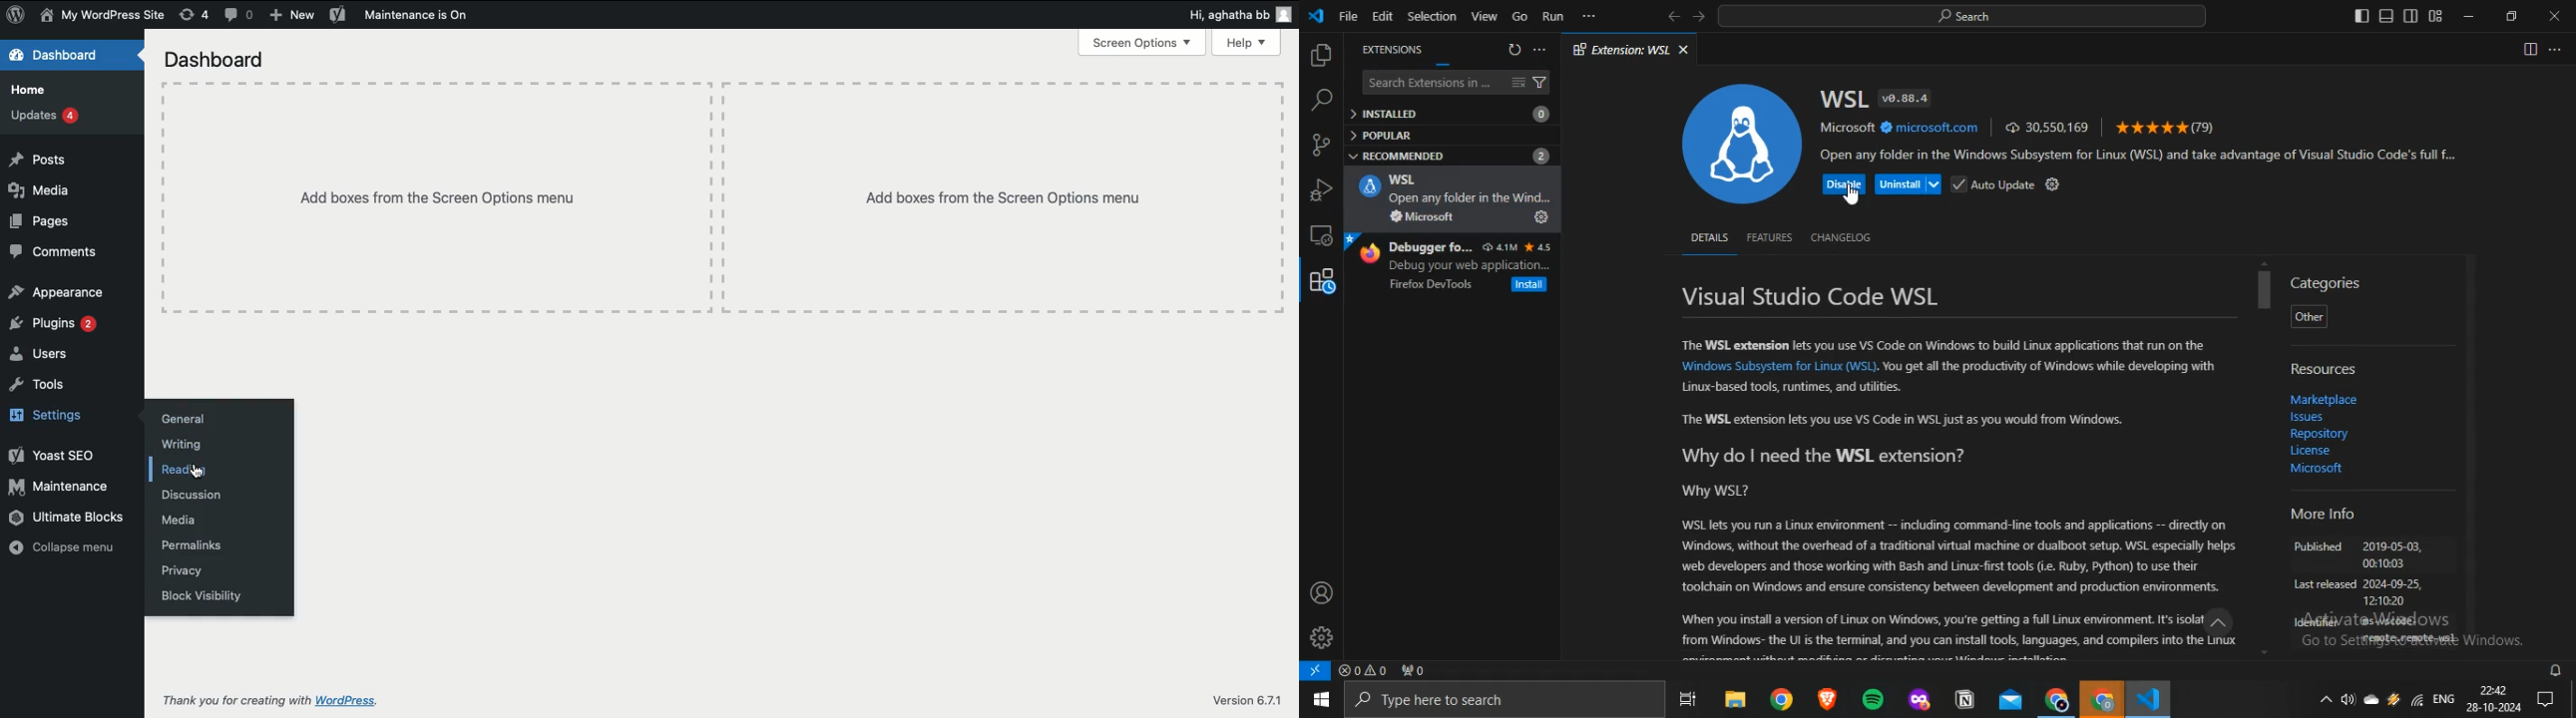 This screenshot has height=728, width=2576. I want to click on accounts, so click(1322, 592).